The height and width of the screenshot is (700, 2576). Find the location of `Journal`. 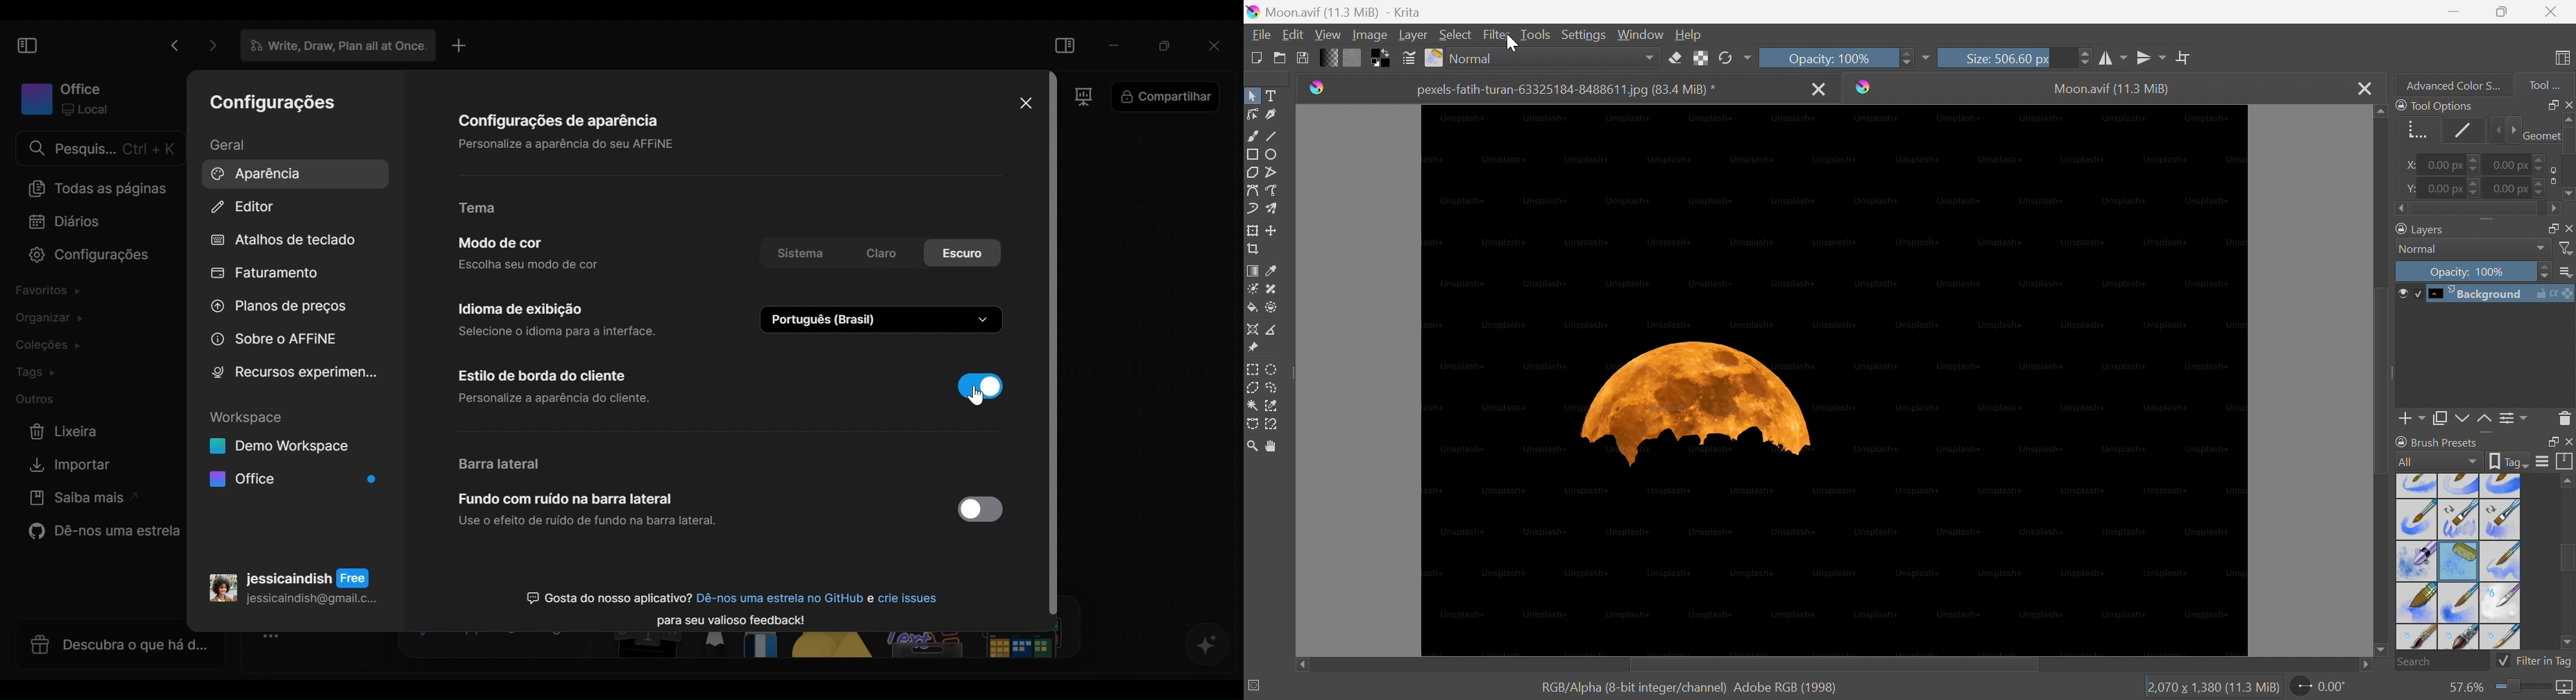

Journal is located at coordinates (65, 222).